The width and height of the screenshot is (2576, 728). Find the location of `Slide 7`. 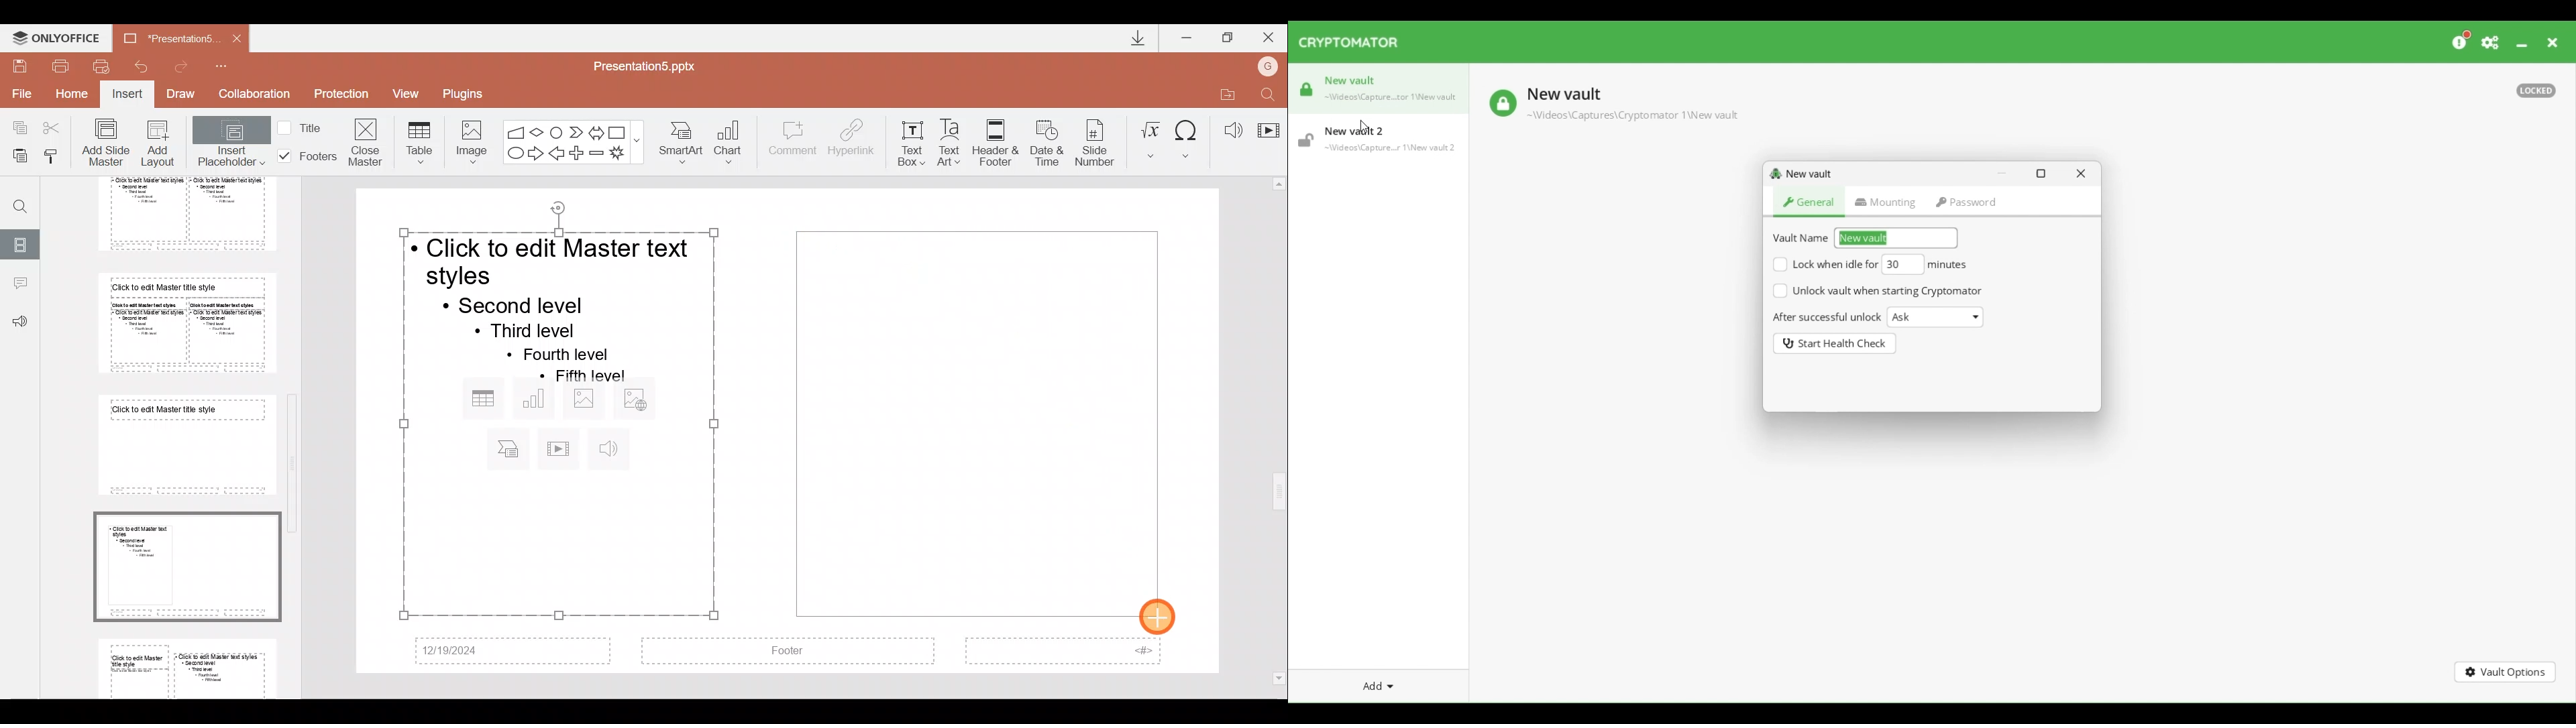

Slide 7 is located at coordinates (182, 444).